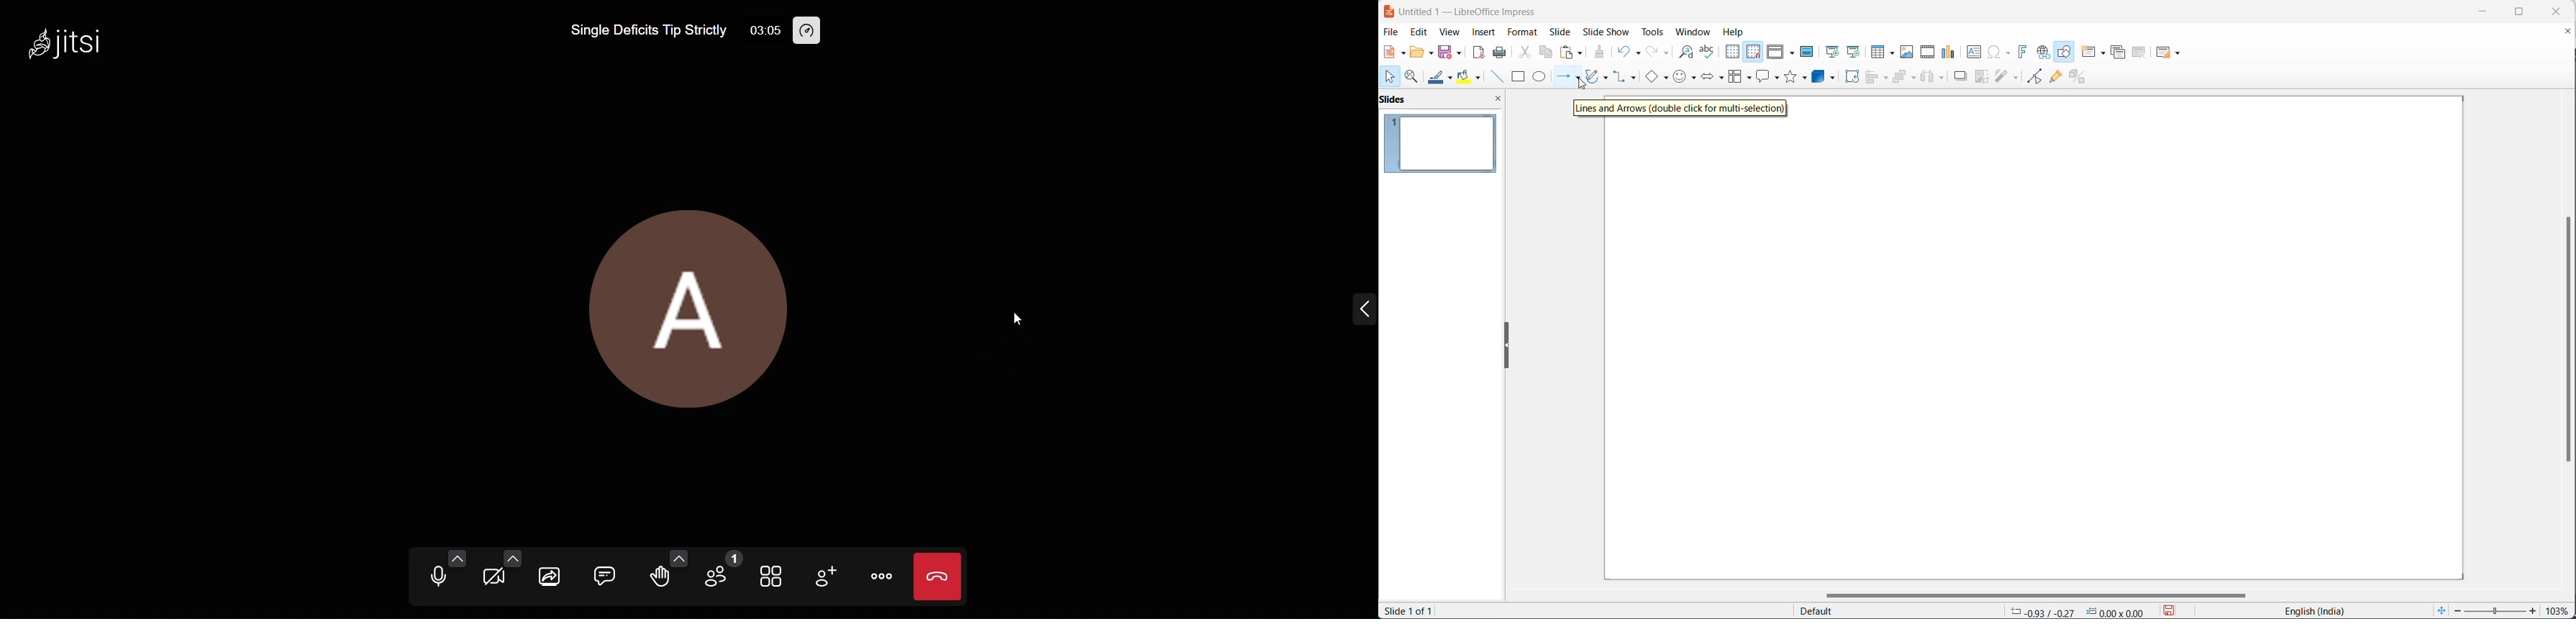 Image resolution: width=2576 pixels, height=644 pixels. What do you see at coordinates (1415, 612) in the screenshot?
I see `slide 1 of 1` at bounding box center [1415, 612].